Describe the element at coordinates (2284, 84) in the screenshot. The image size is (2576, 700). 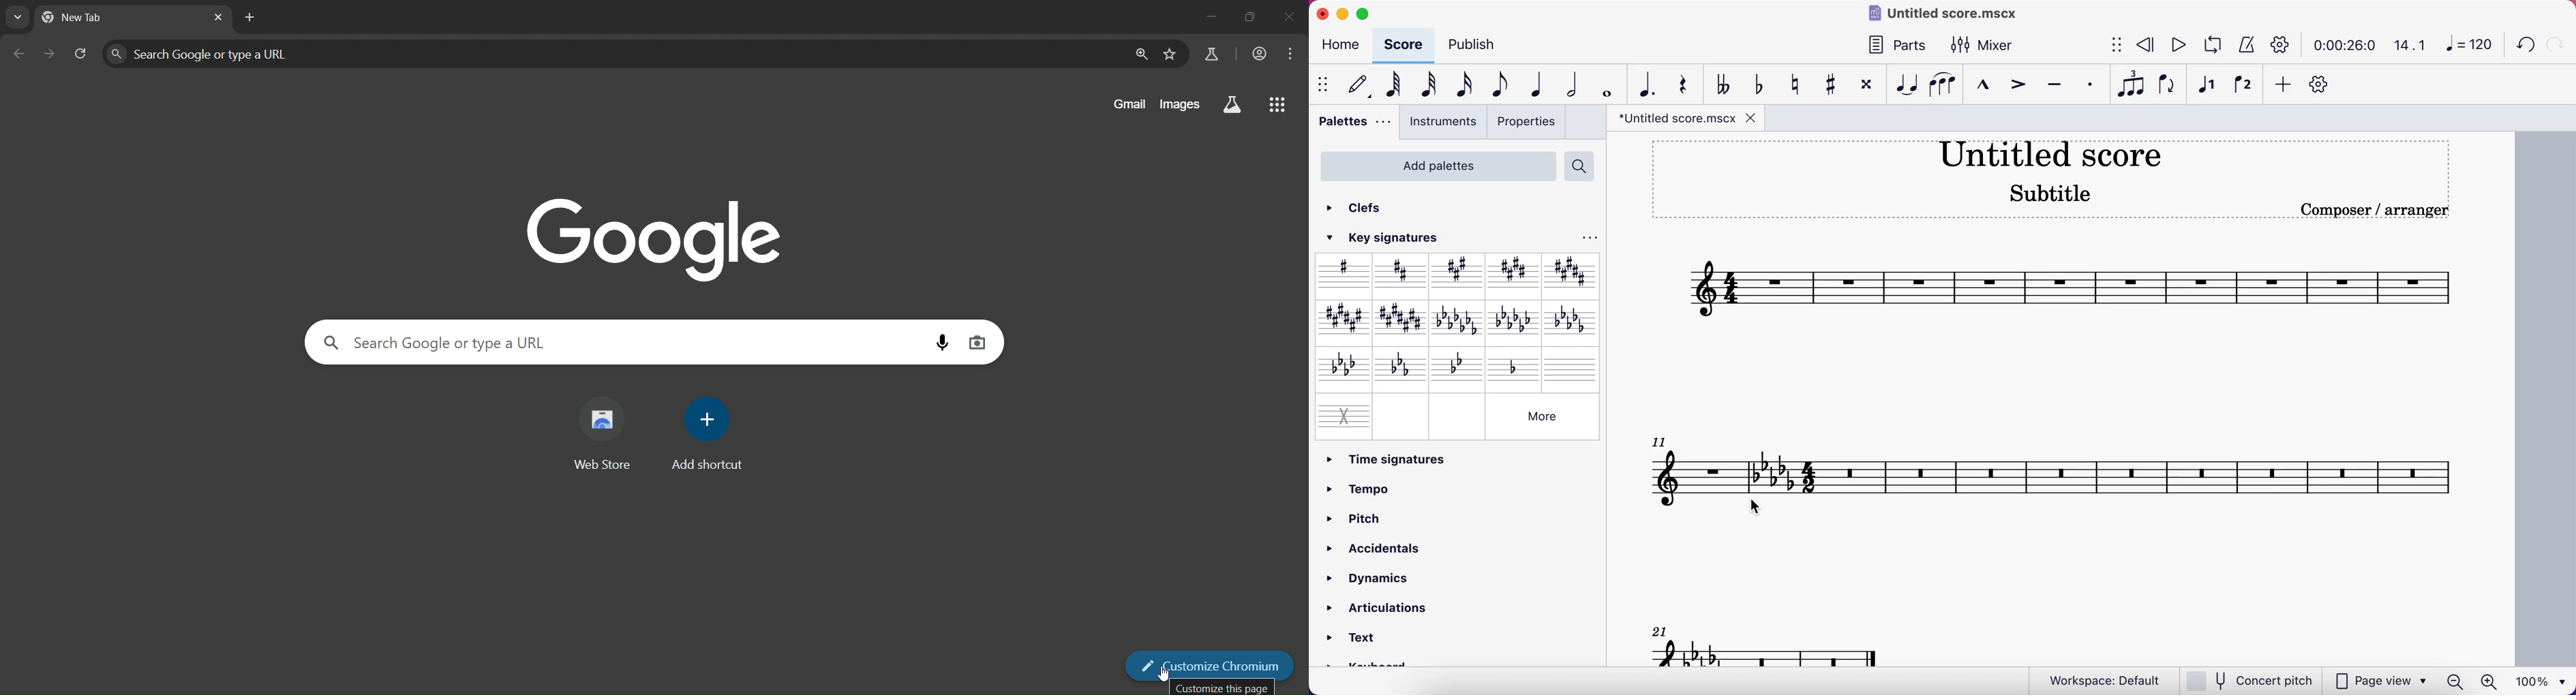
I see `add` at that location.